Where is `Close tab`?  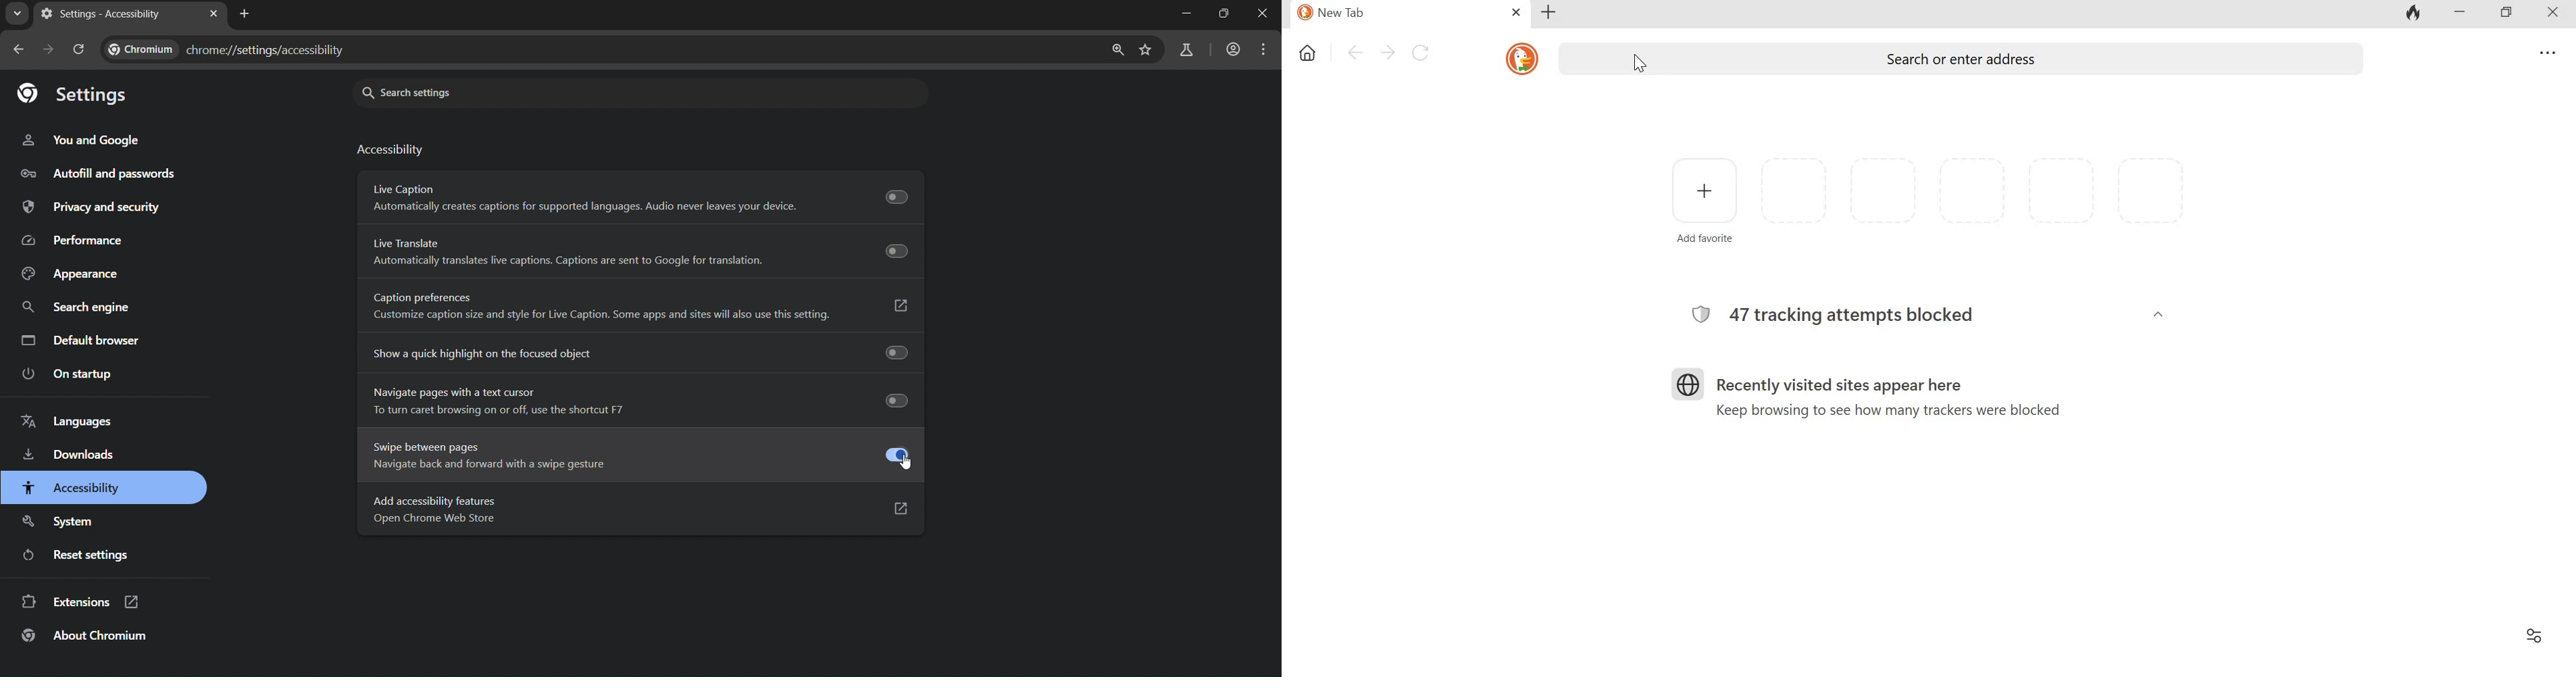
Close tab is located at coordinates (1516, 12).